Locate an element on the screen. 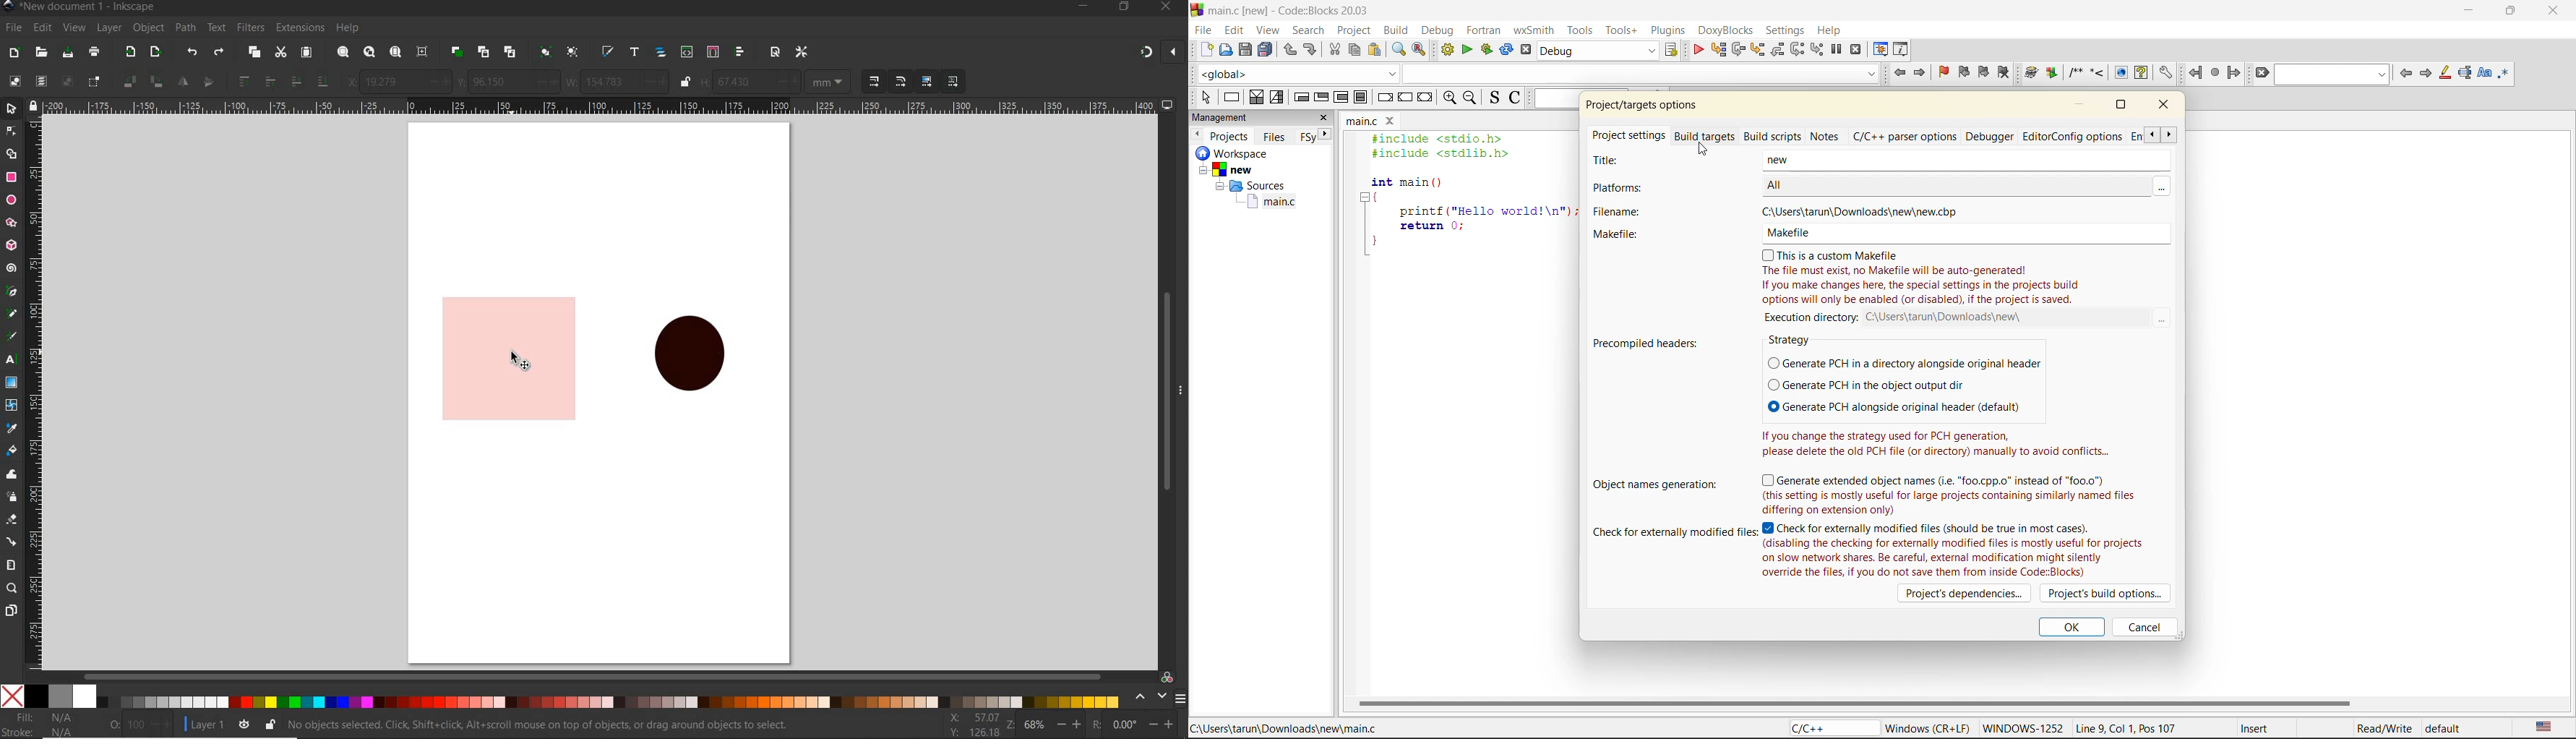 Image resolution: width=2576 pixels, height=756 pixels. selection is located at coordinates (1279, 97).